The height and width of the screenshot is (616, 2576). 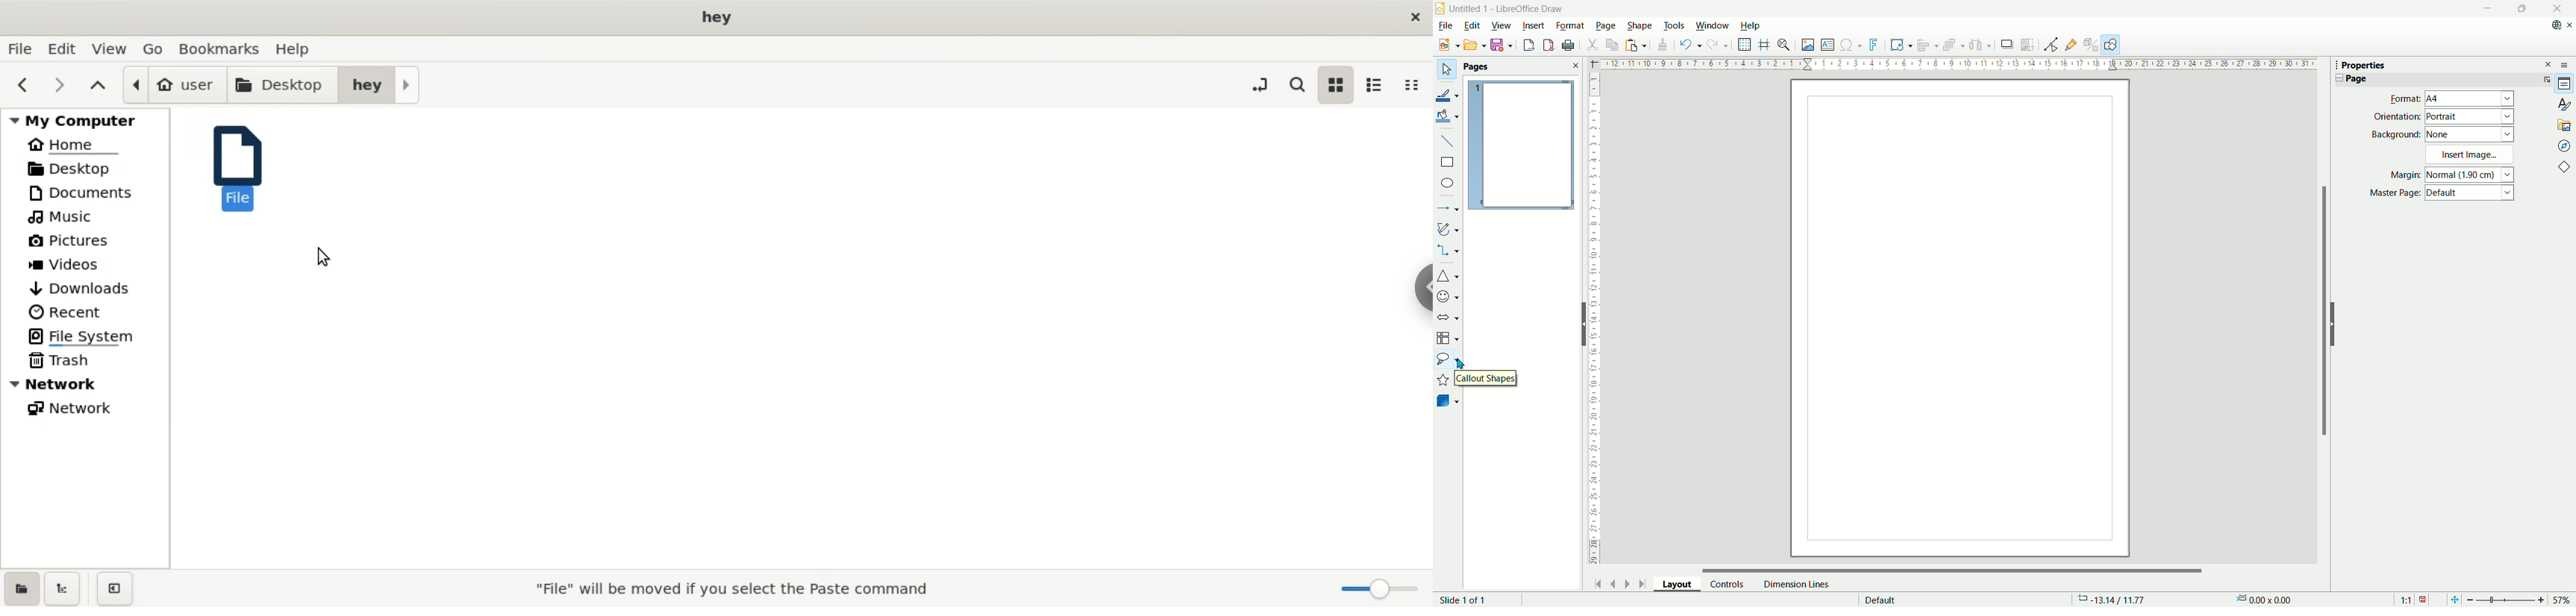 What do you see at coordinates (1448, 251) in the screenshot?
I see `connectors` at bounding box center [1448, 251].